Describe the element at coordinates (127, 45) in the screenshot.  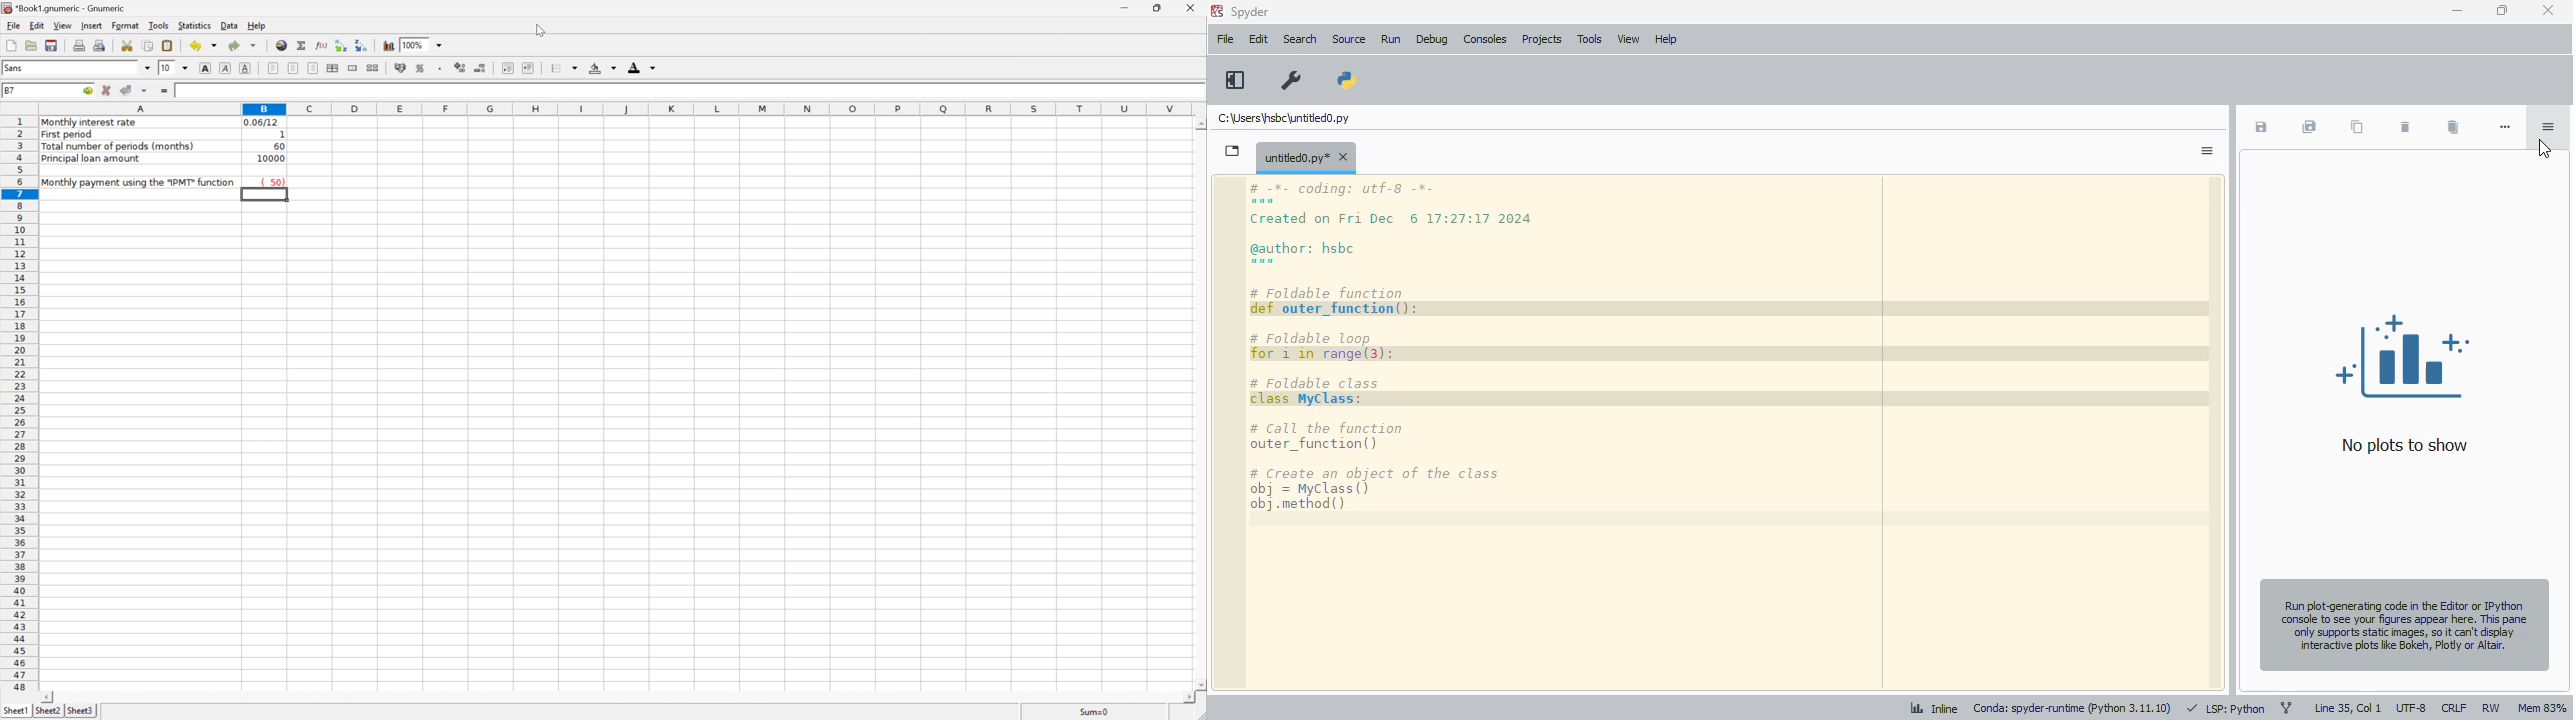
I see `Cut selection` at that location.